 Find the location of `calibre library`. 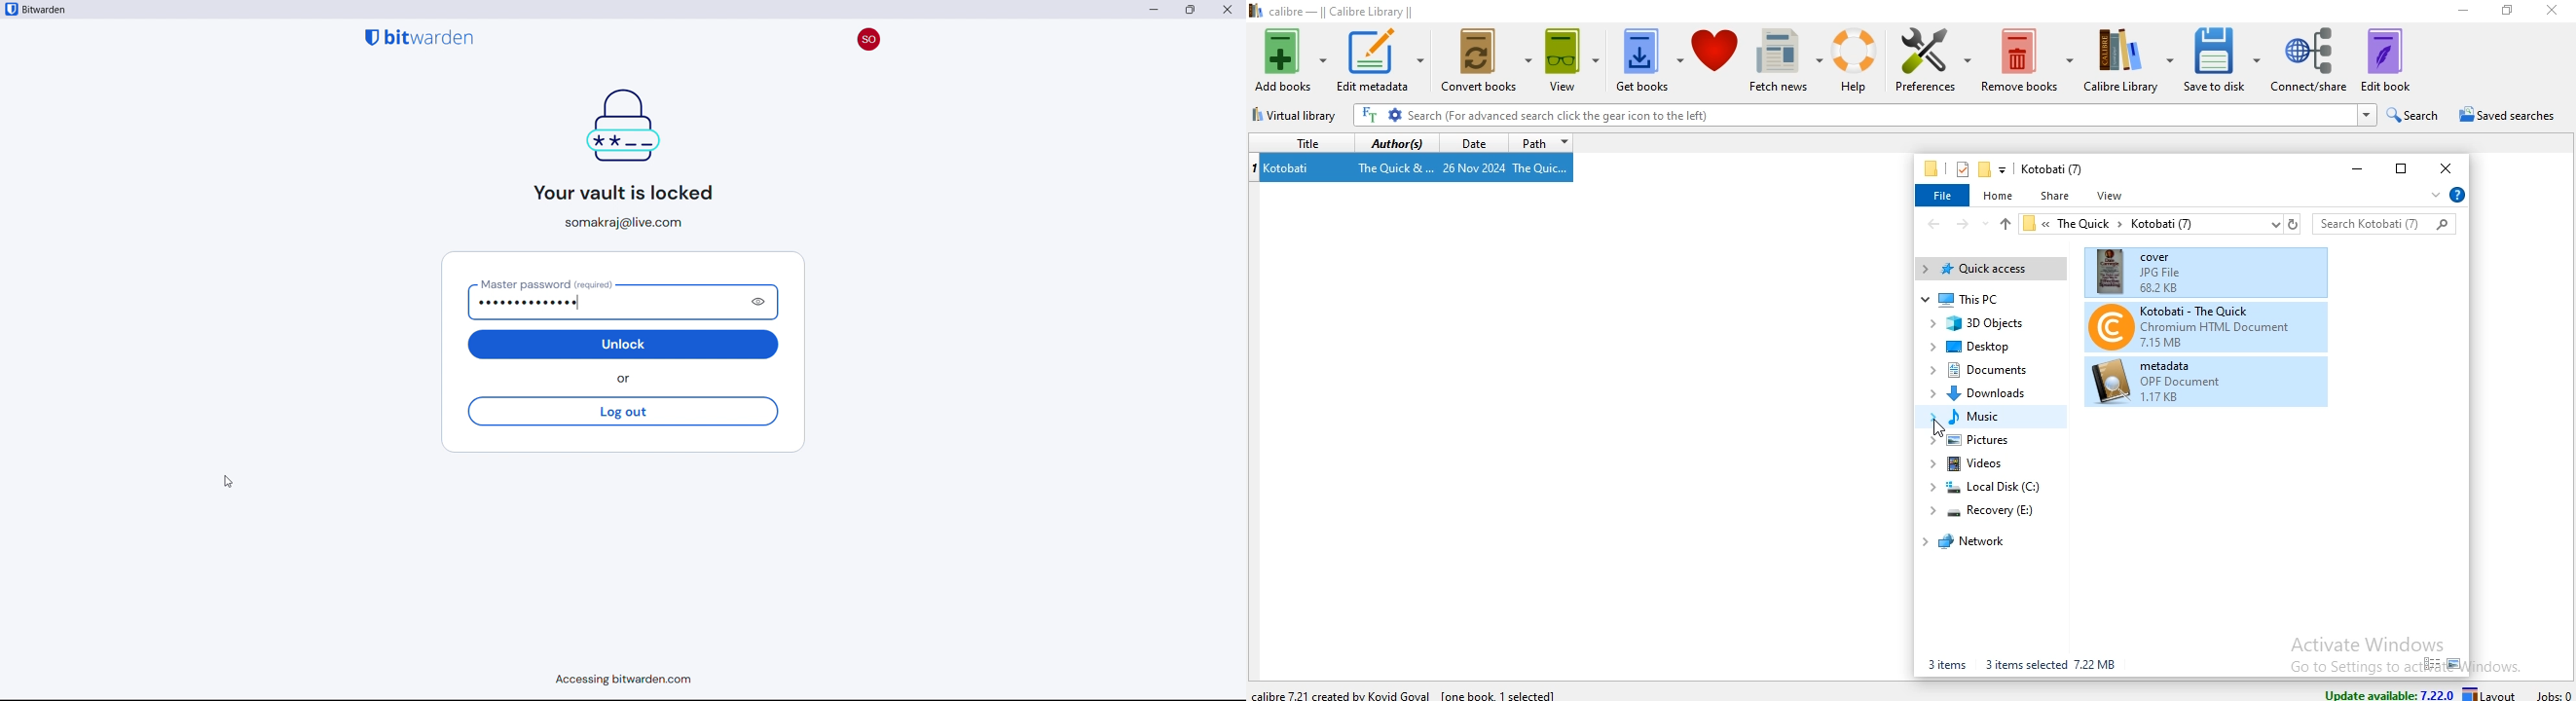

calibre library is located at coordinates (2129, 59).